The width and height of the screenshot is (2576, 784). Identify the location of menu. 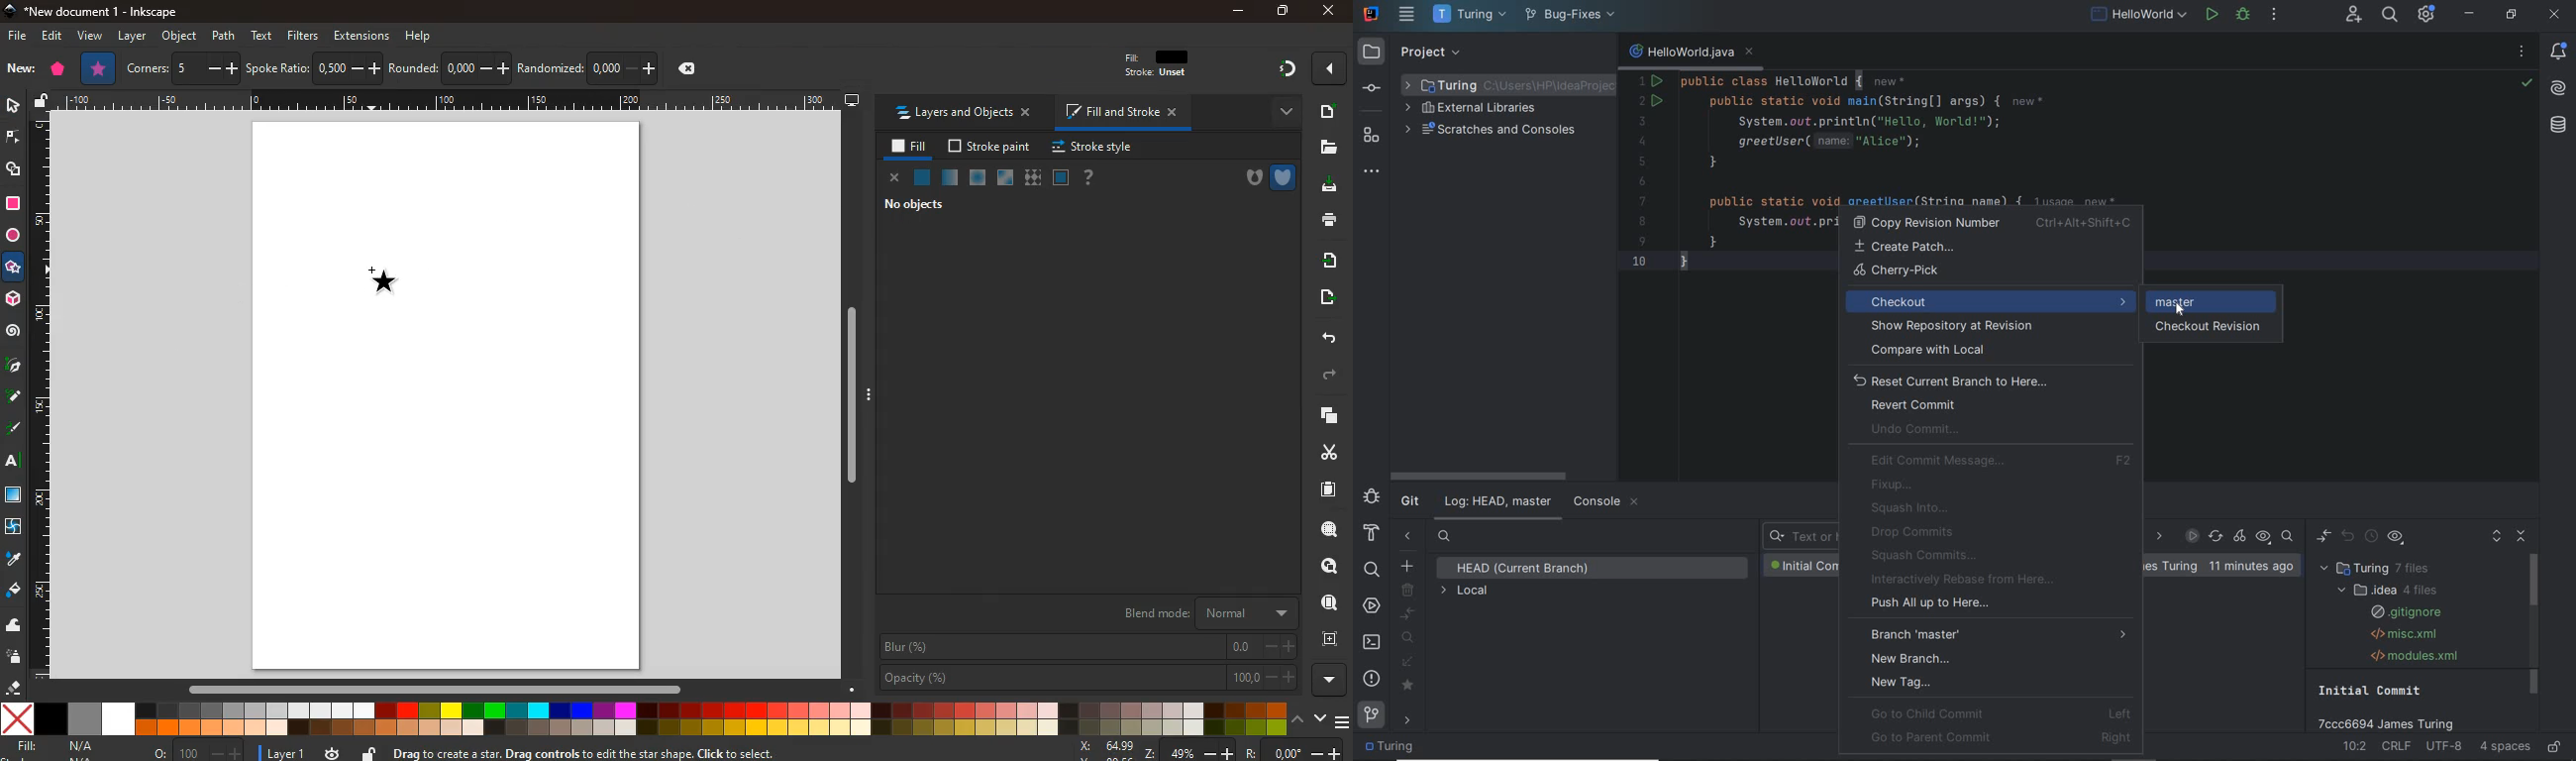
(1343, 721).